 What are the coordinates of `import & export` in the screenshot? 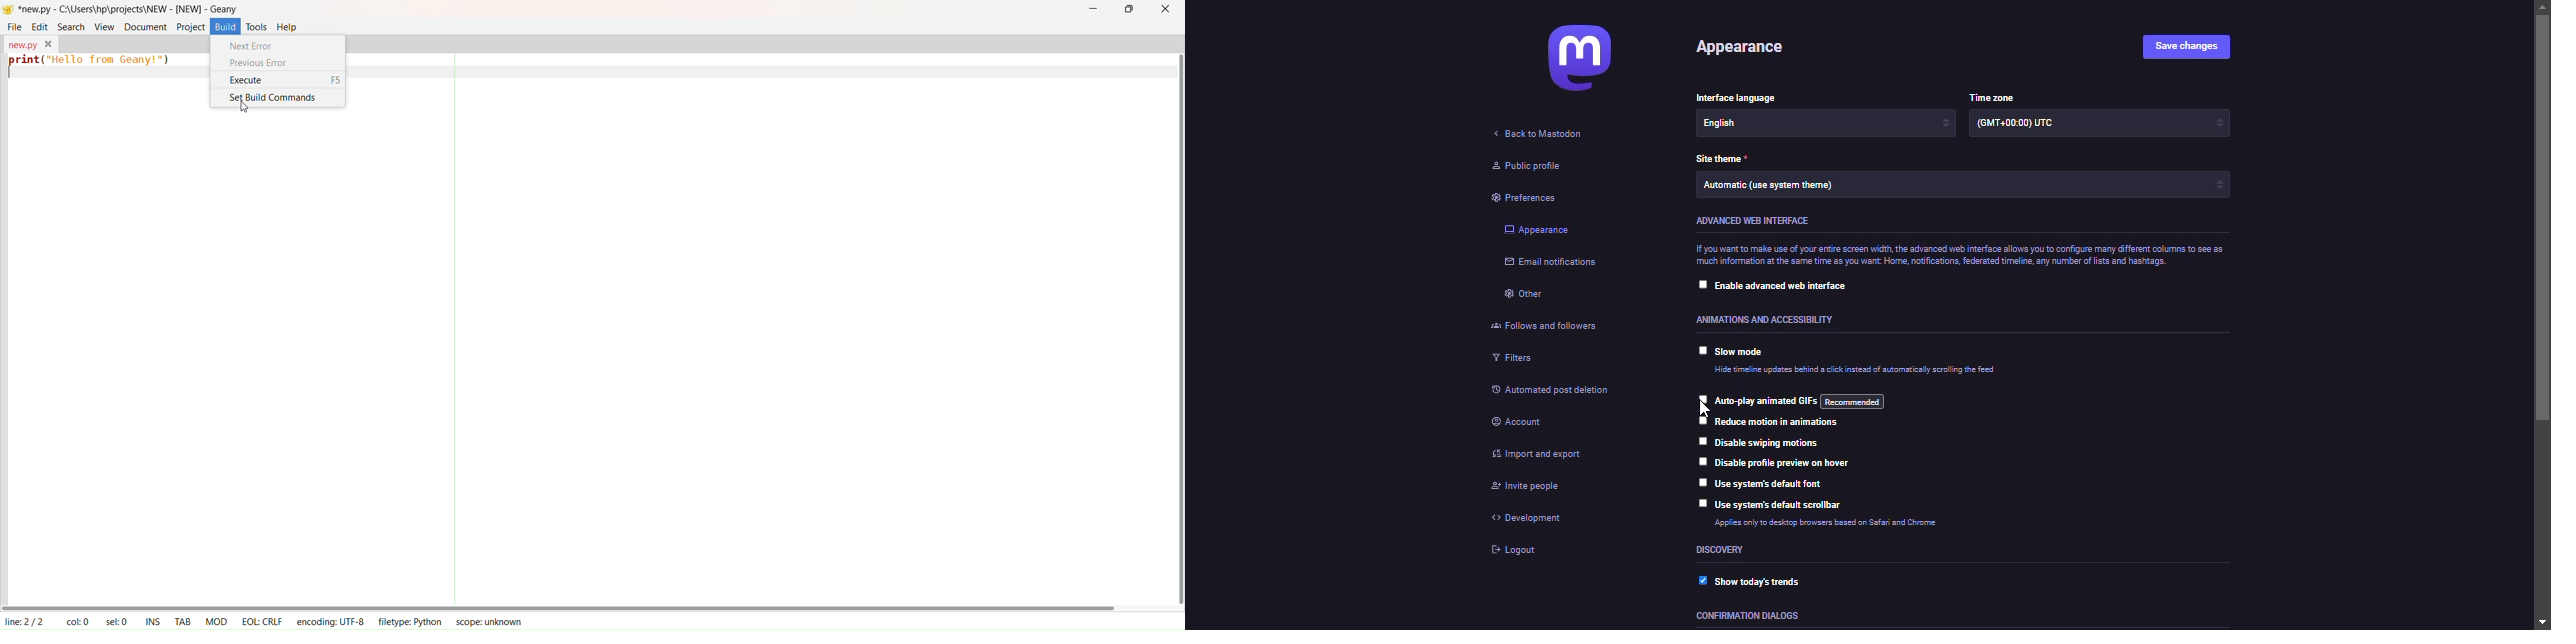 It's located at (1551, 455).